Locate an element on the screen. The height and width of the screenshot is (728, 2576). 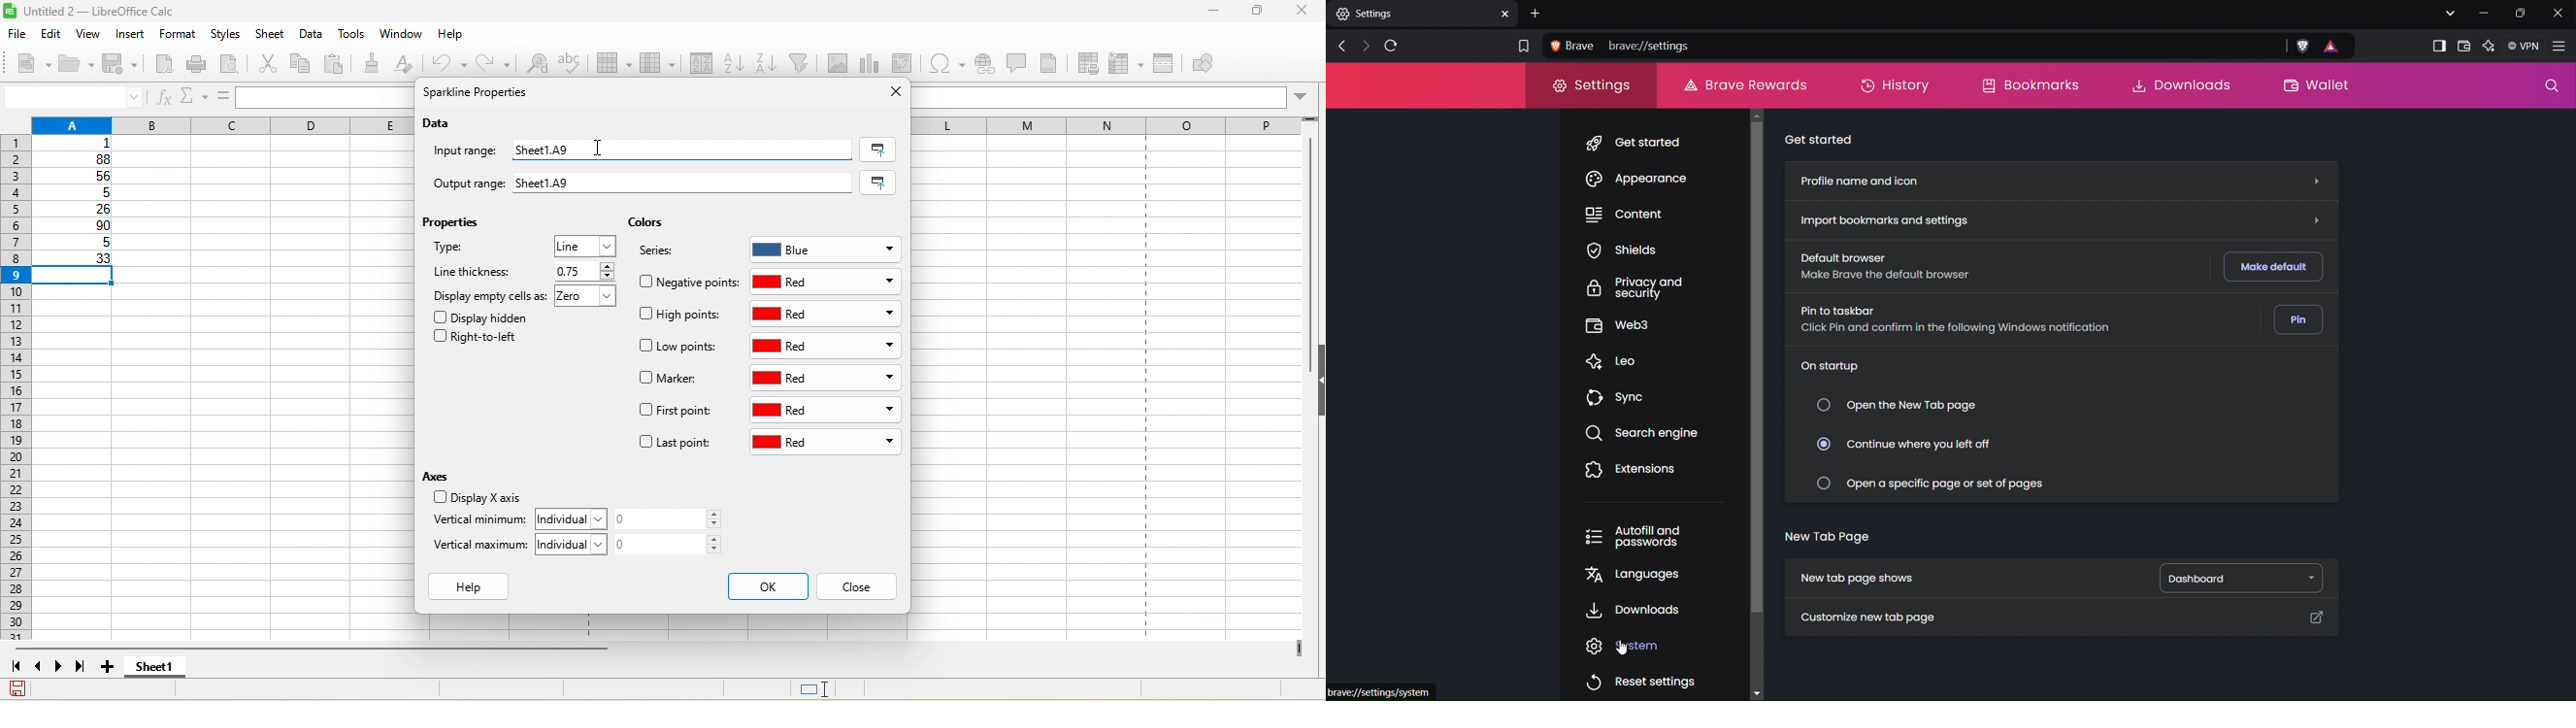
headers and footers is located at coordinates (1056, 63).